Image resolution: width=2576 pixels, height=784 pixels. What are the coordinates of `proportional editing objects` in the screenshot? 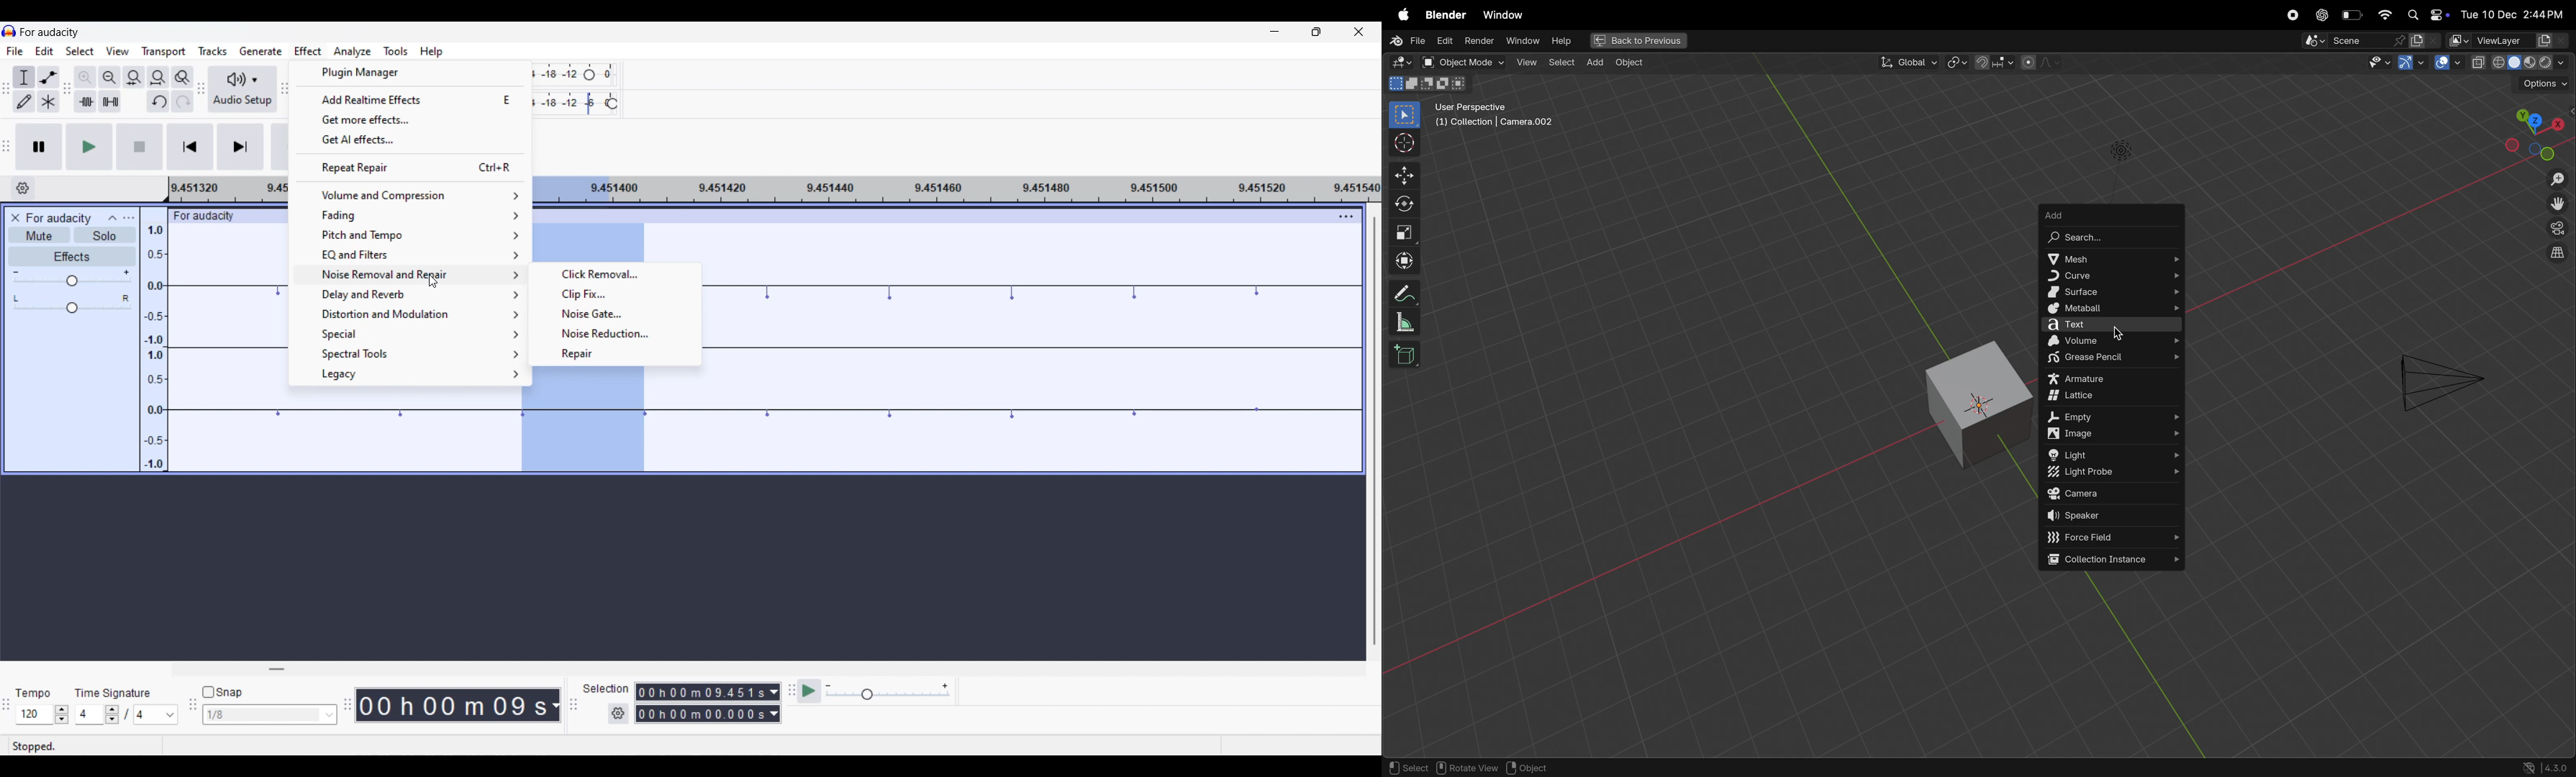 It's located at (2042, 64).